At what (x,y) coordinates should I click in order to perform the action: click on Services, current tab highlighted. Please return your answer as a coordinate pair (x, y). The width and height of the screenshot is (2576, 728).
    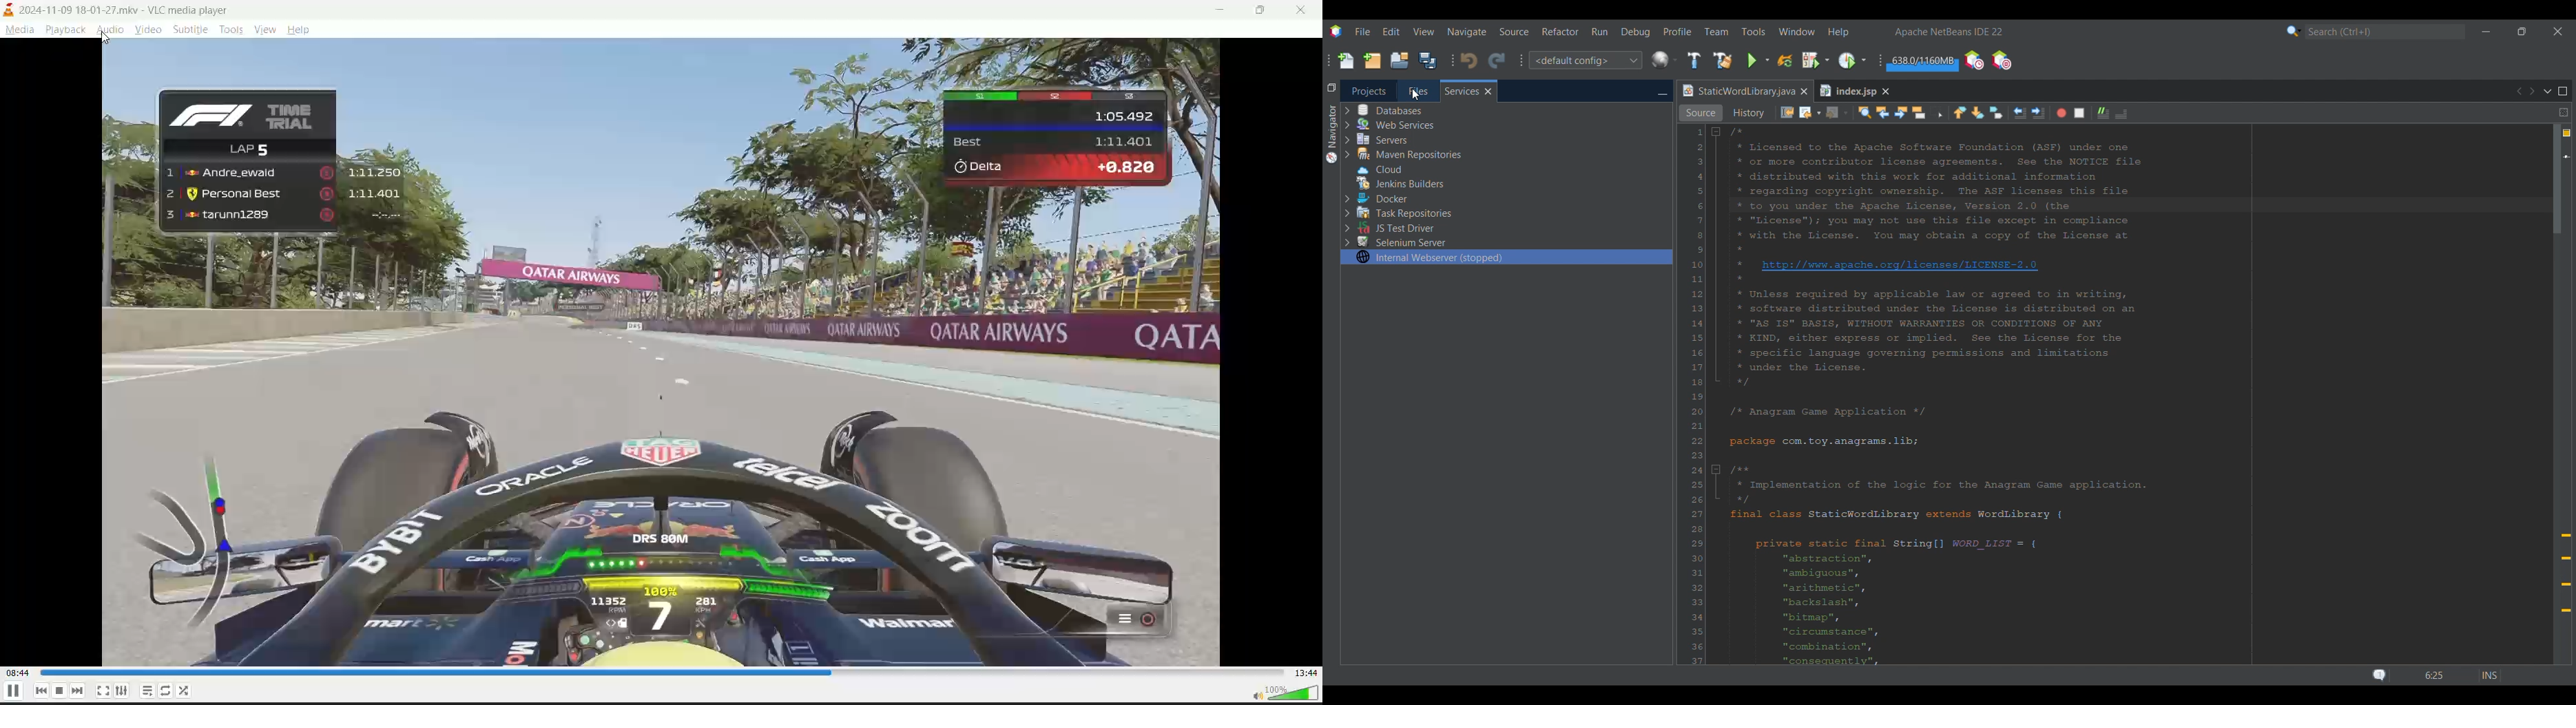
    Looking at the image, I should click on (1462, 91).